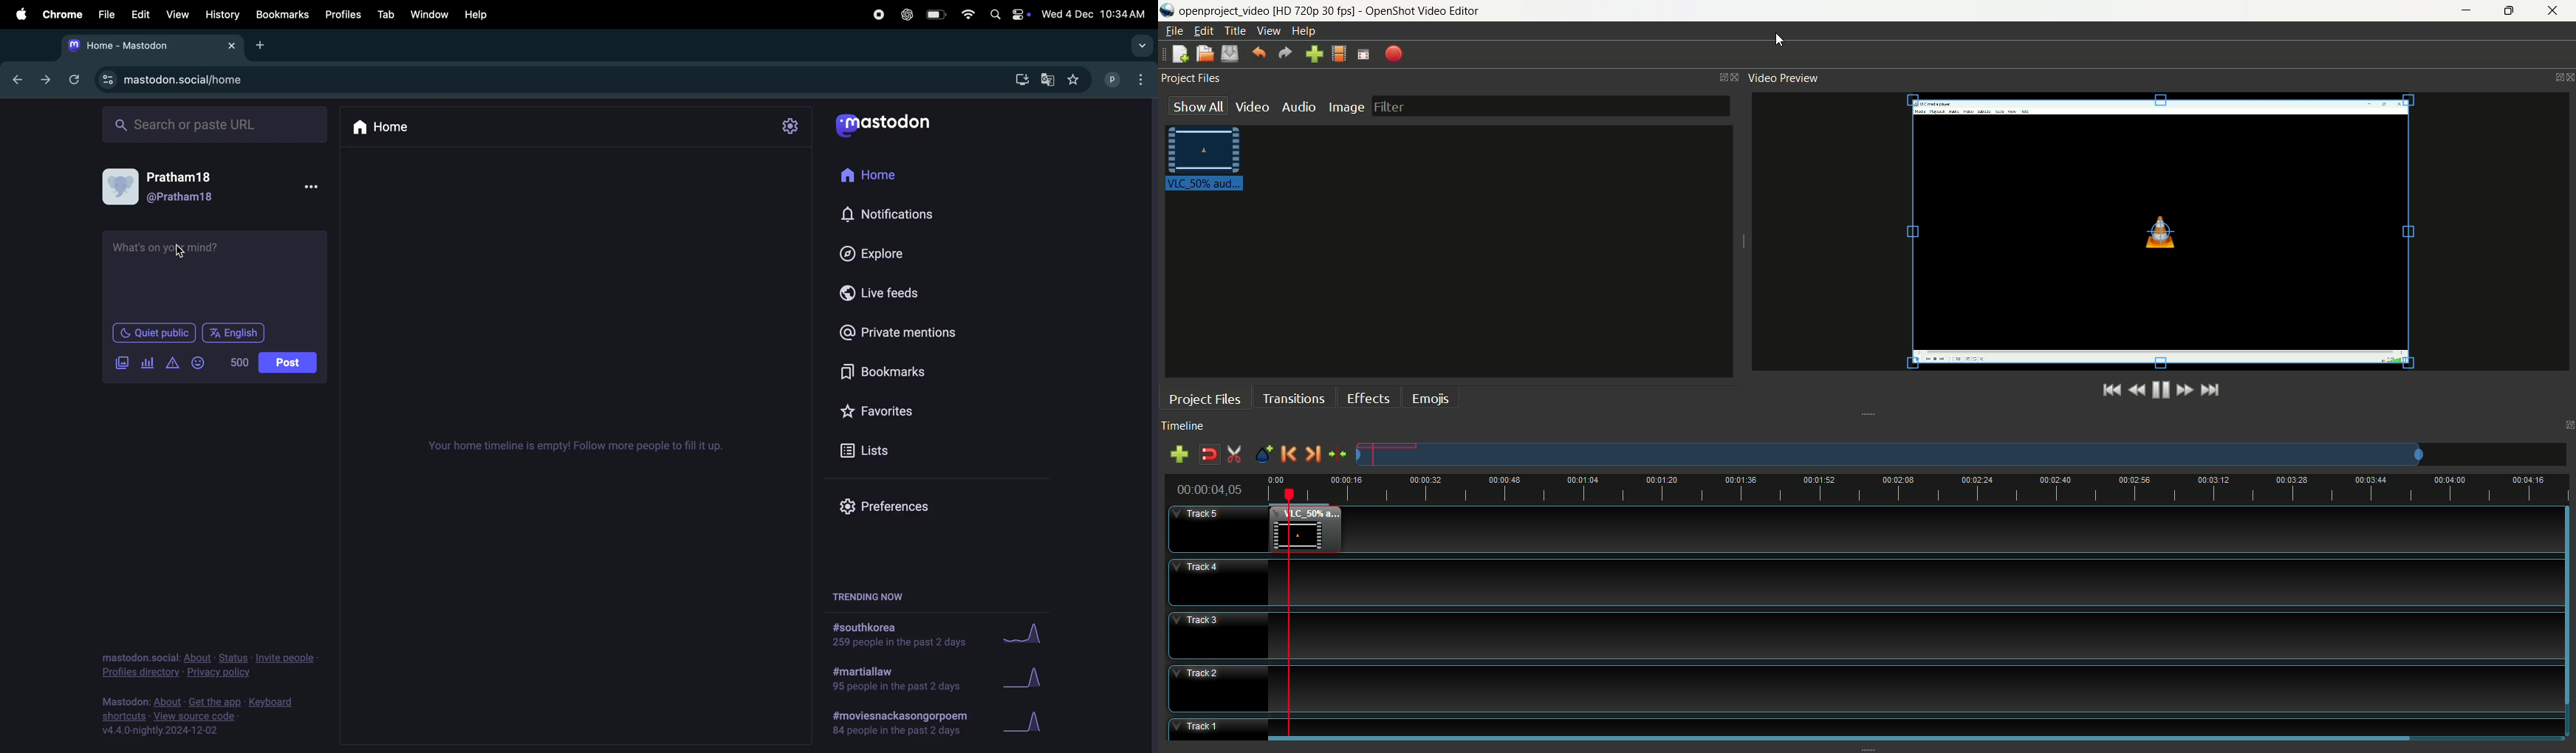 This screenshot has height=756, width=2576. Describe the element at coordinates (1008, 15) in the screenshot. I see `apple widgets` at that location.